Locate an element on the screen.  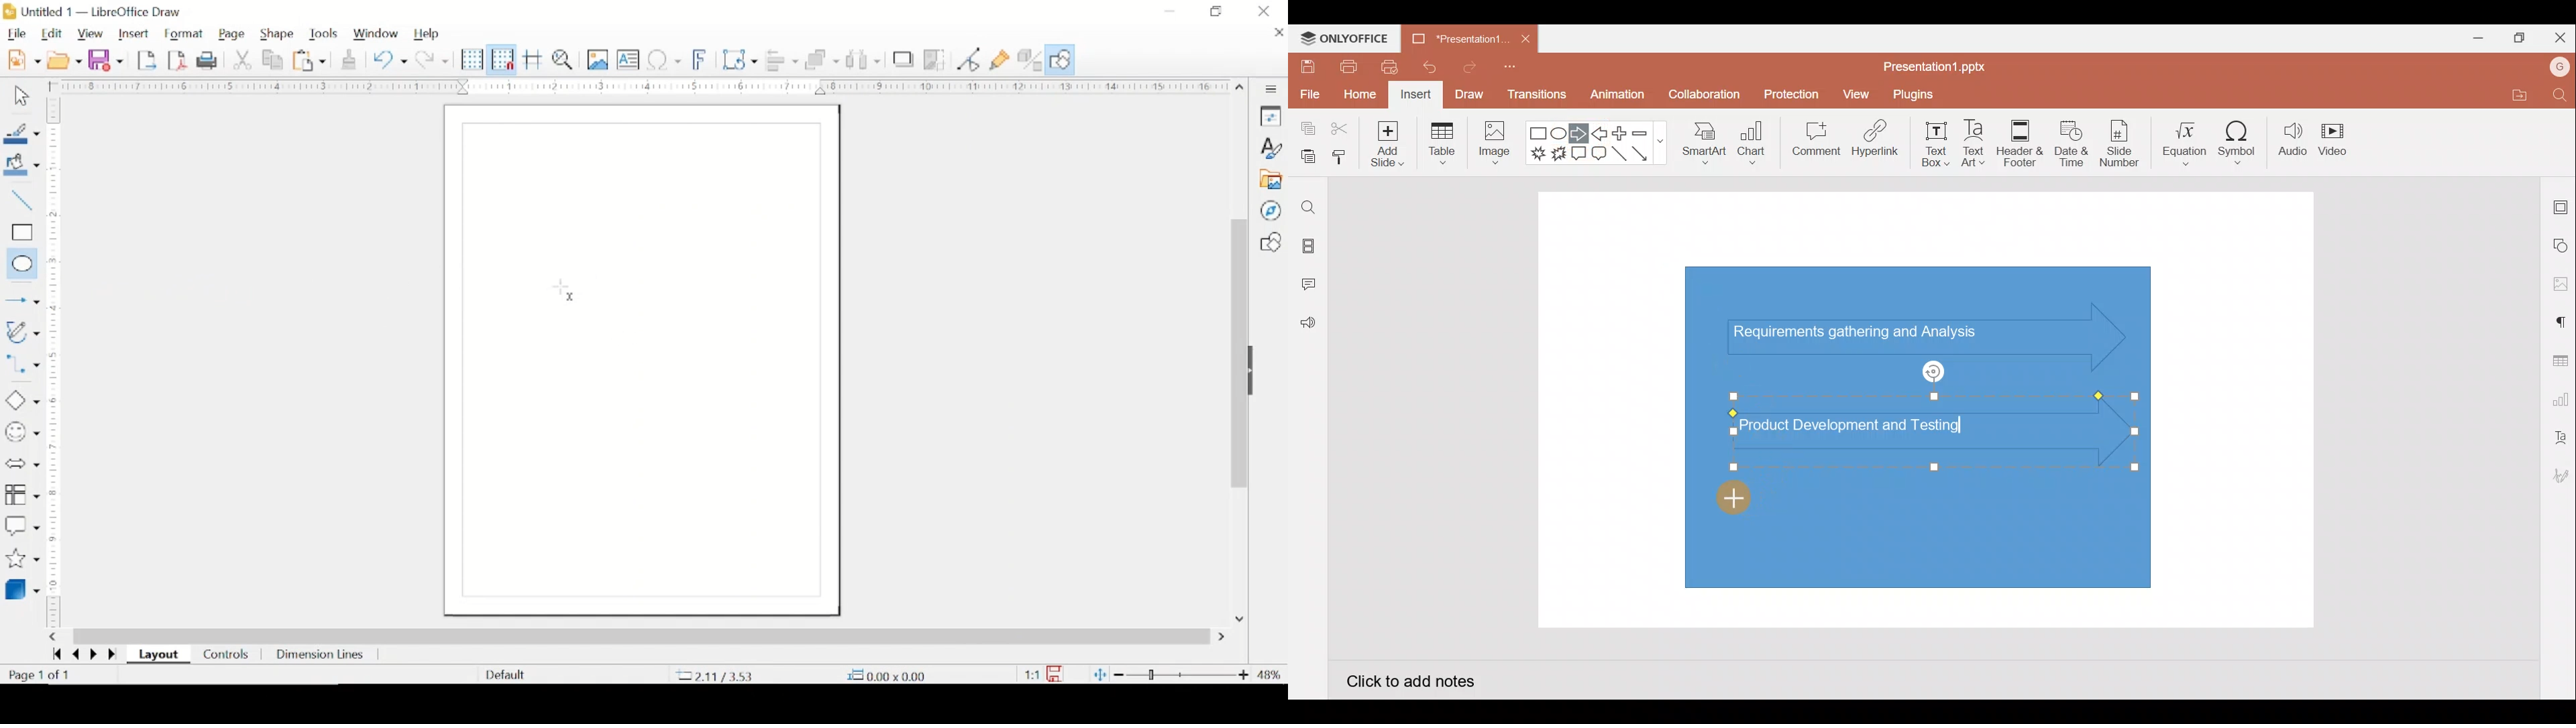
insert textbox is located at coordinates (629, 60).